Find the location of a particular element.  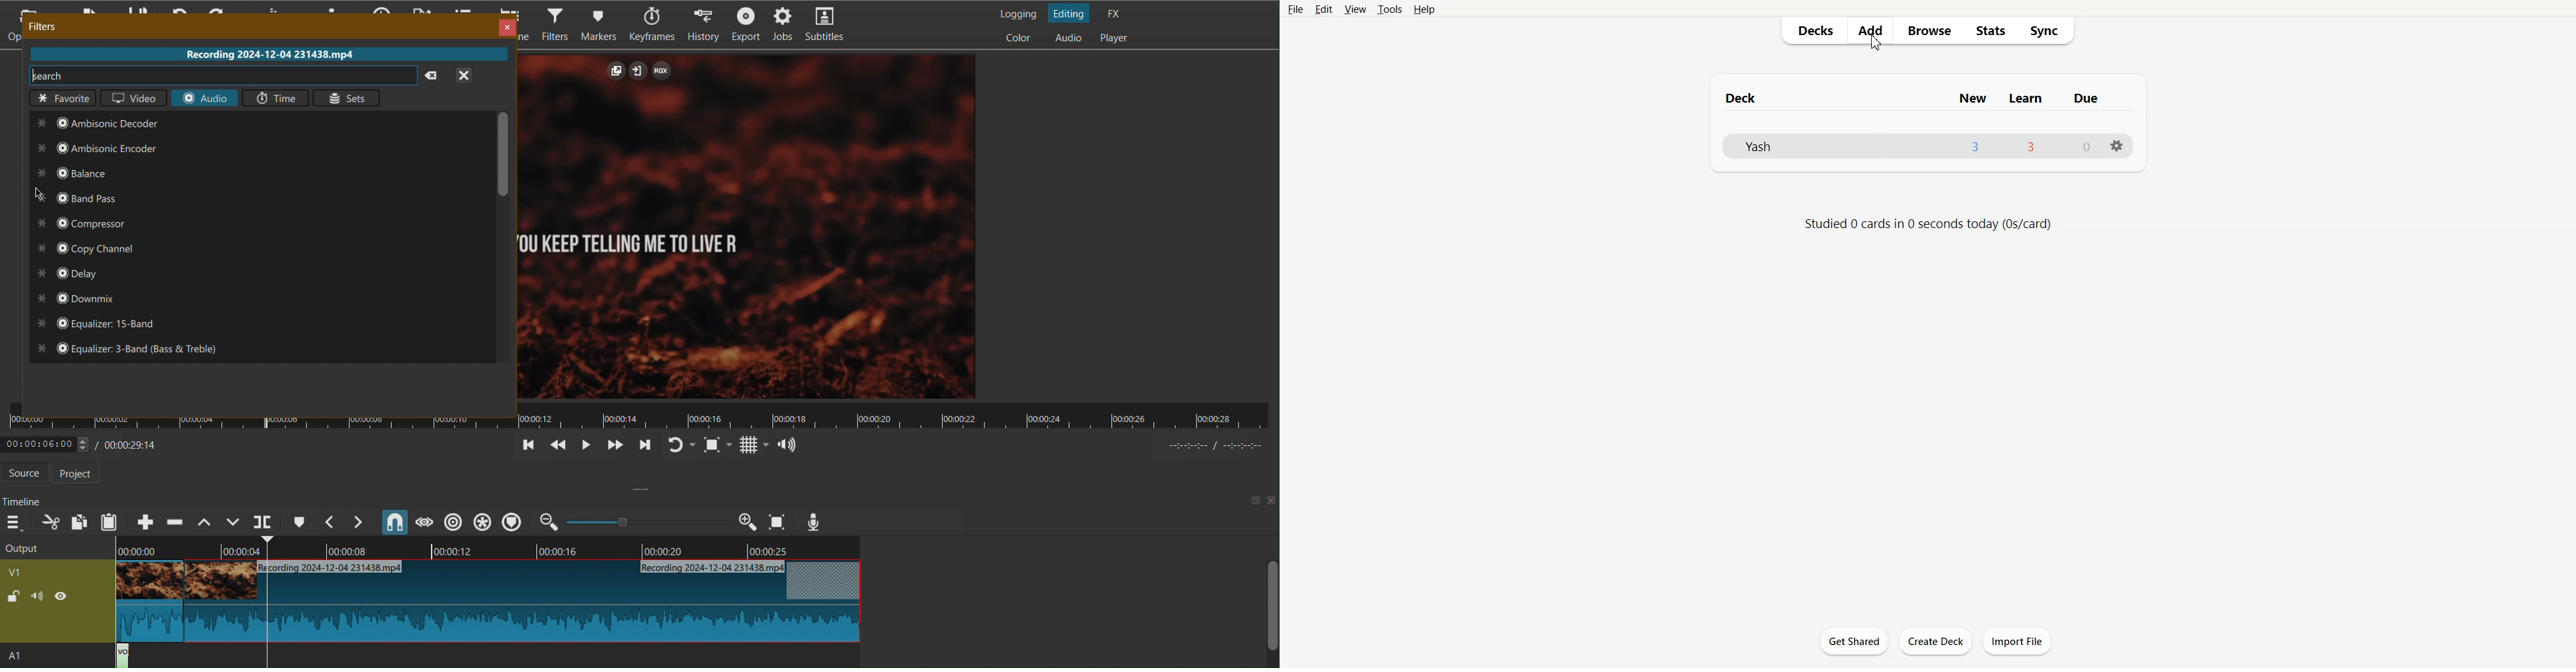

Tools is located at coordinates (1390, 10).